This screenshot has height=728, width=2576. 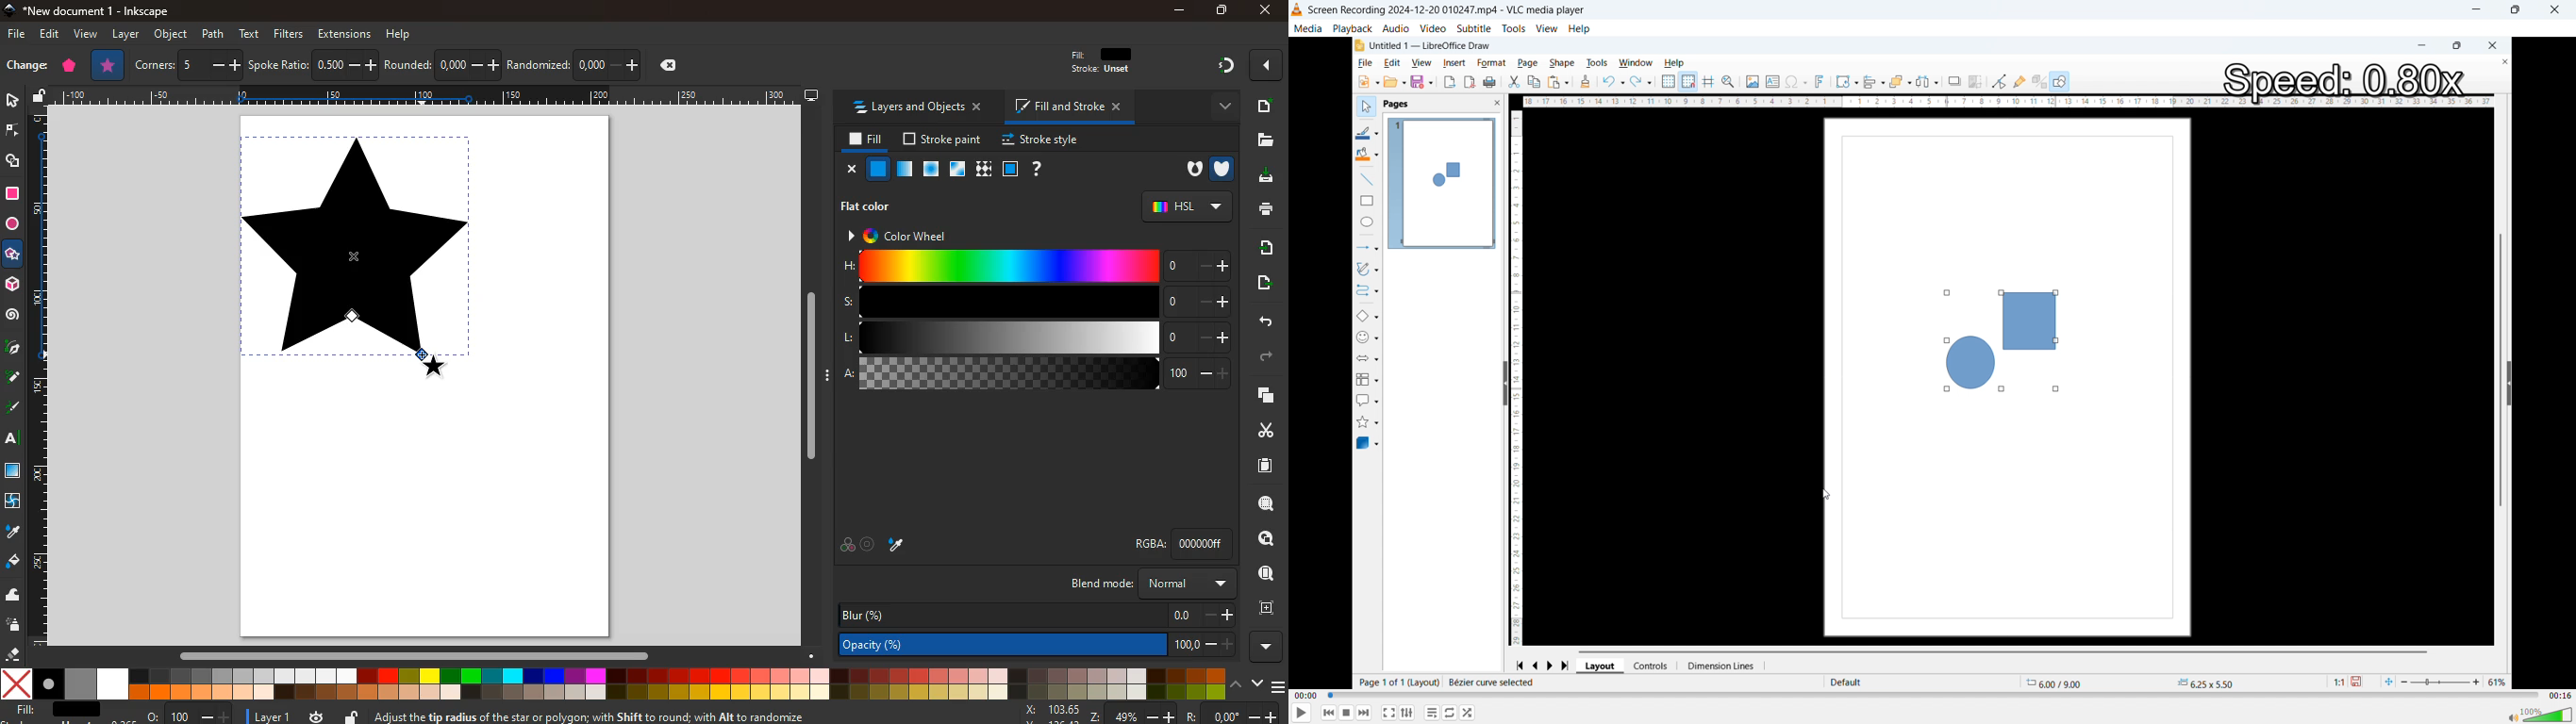 I want to click on Subtitle , so click(x=1474, y=28).